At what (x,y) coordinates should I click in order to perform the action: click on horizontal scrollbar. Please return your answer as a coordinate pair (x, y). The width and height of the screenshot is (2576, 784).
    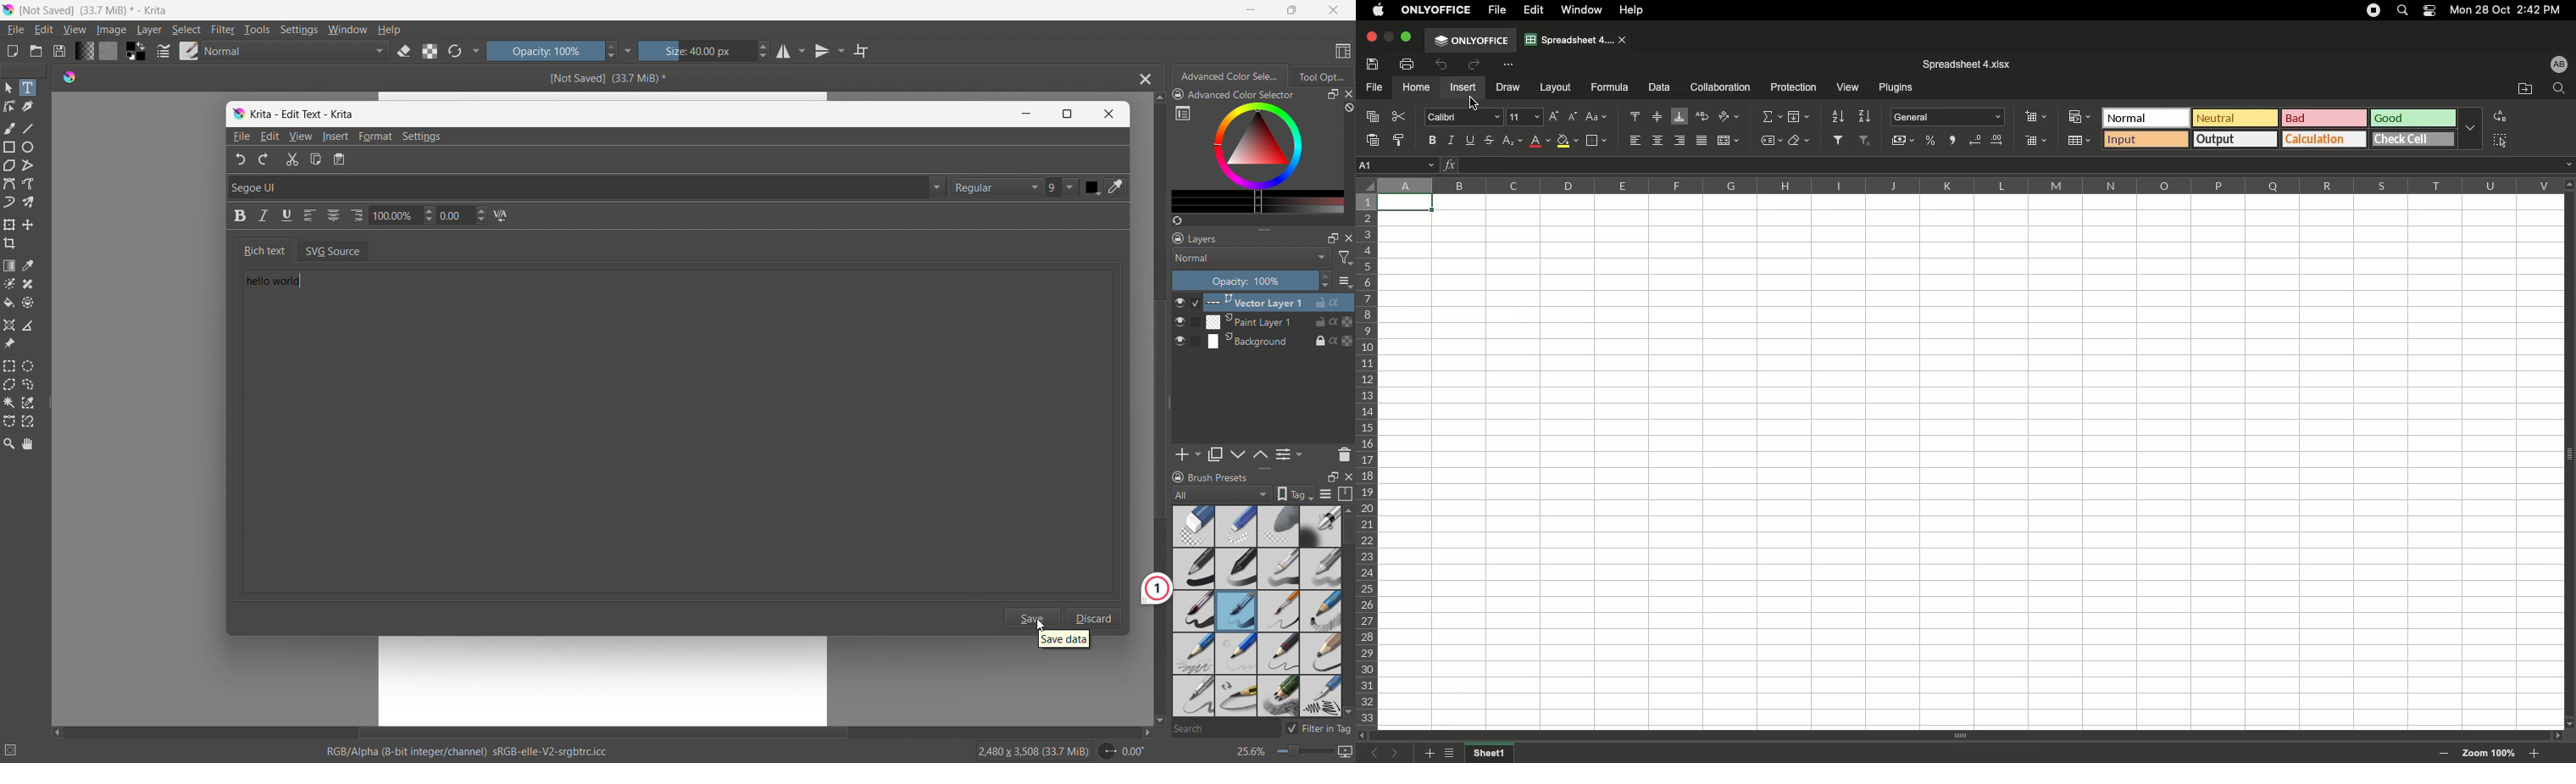
    Looking at the image, I should click on (602, 731).